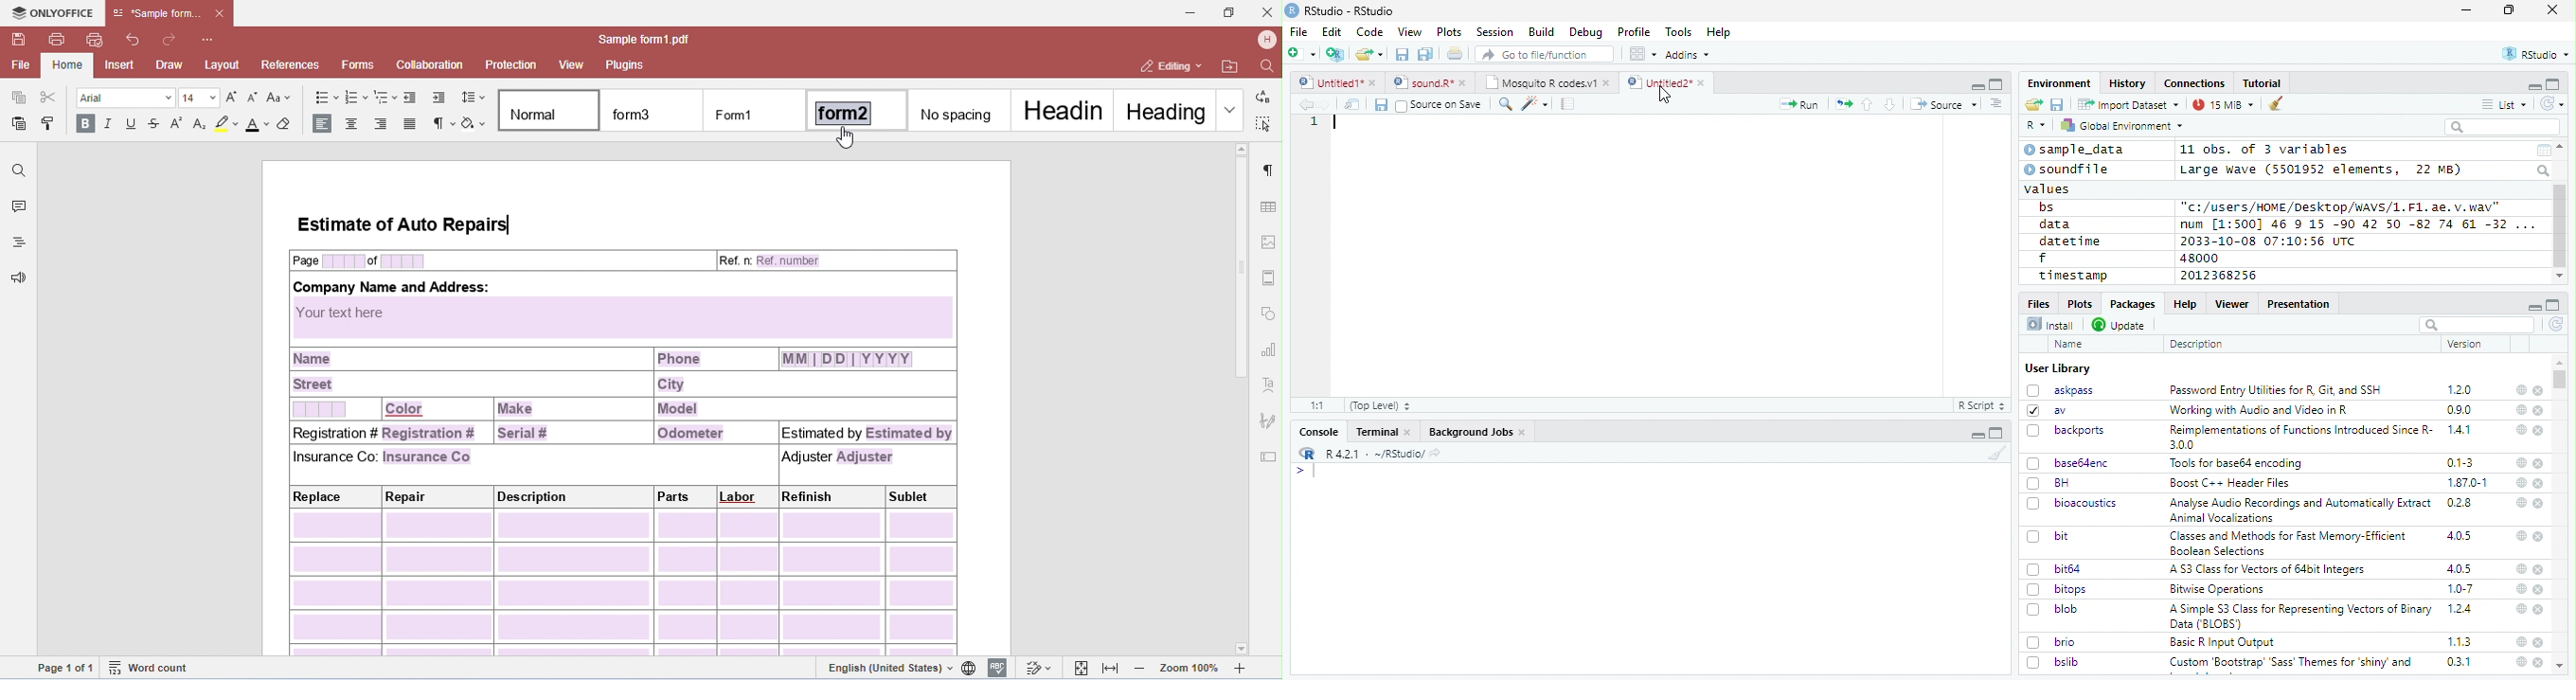  Describe the element at coordinates (2302, 616) in the screenshot. I see `A Simple S3 Class for Representing Vectors of Binary
Data (BLOBS)` at that location.